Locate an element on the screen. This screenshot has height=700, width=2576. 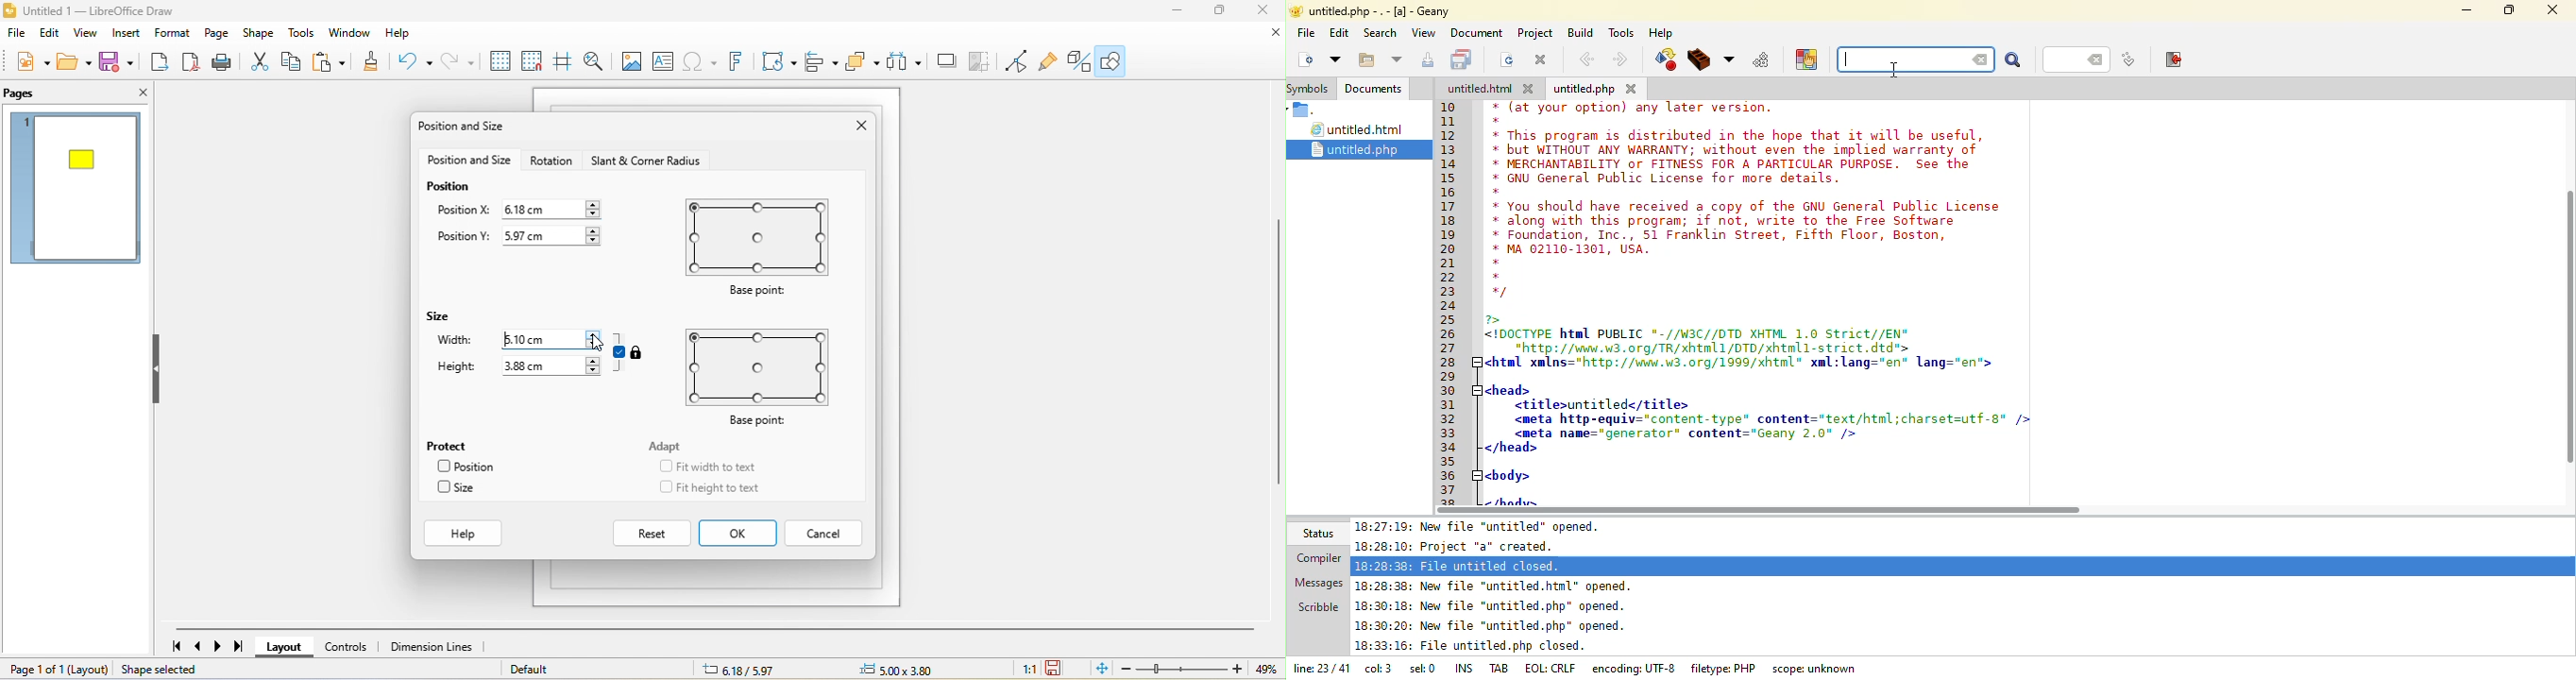
close is located at coordinates (1266, 13).